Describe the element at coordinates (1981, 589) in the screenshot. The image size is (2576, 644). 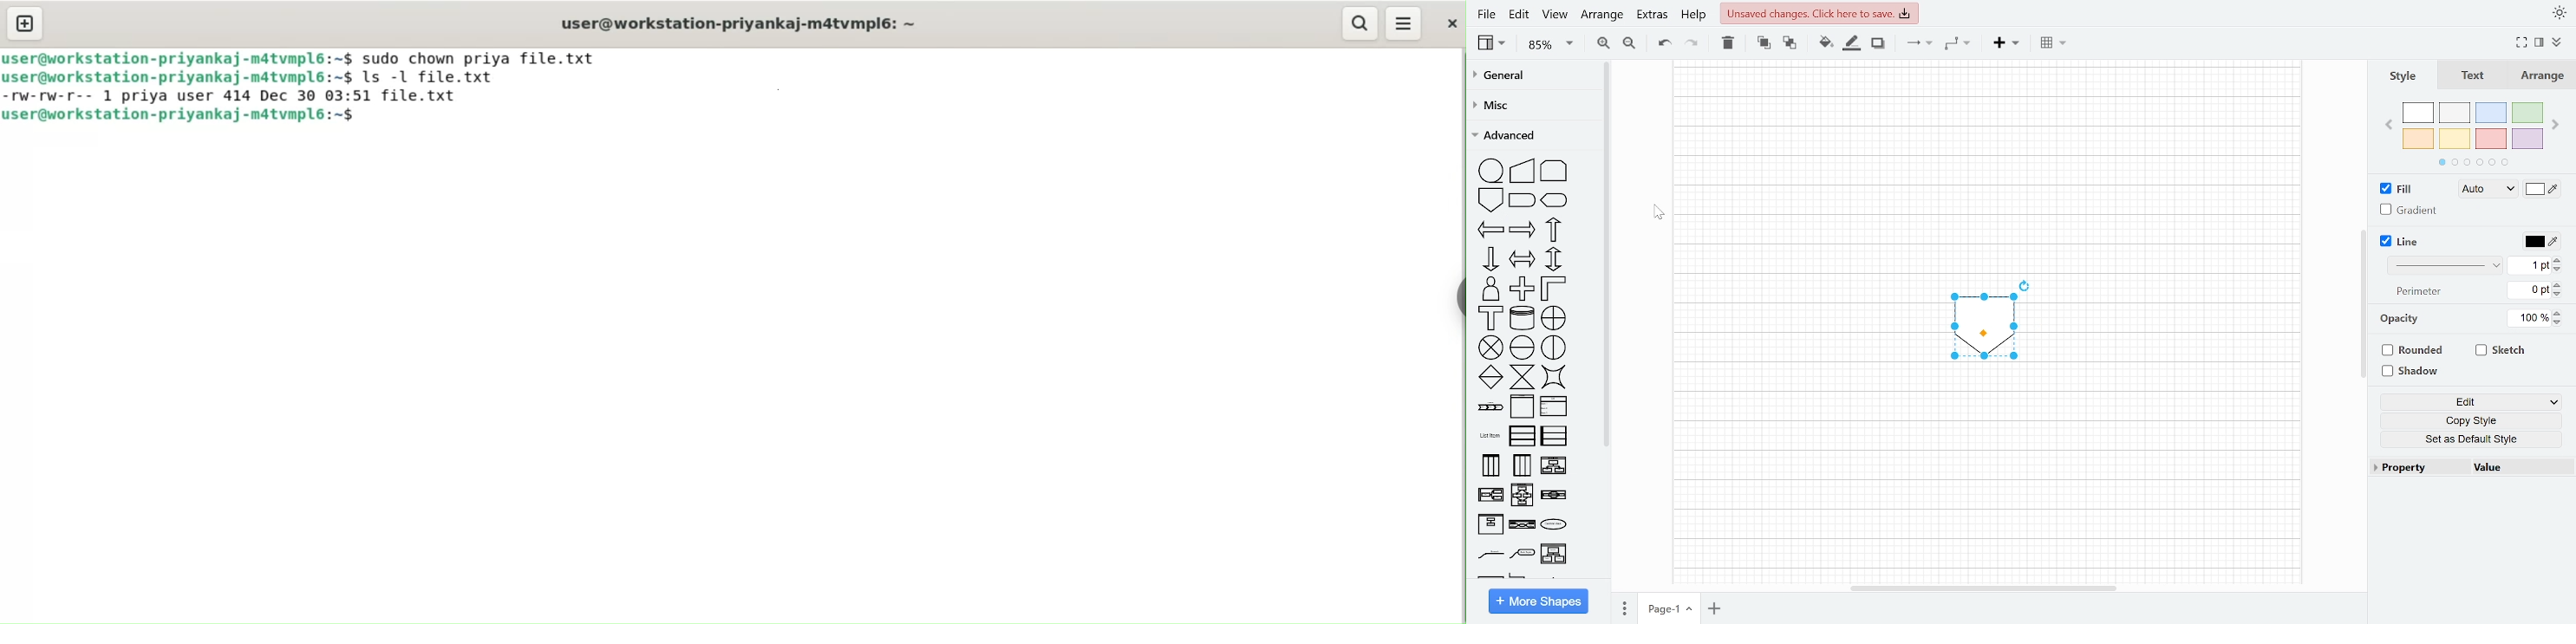
I see `Horizantal scrollbar` at that location.